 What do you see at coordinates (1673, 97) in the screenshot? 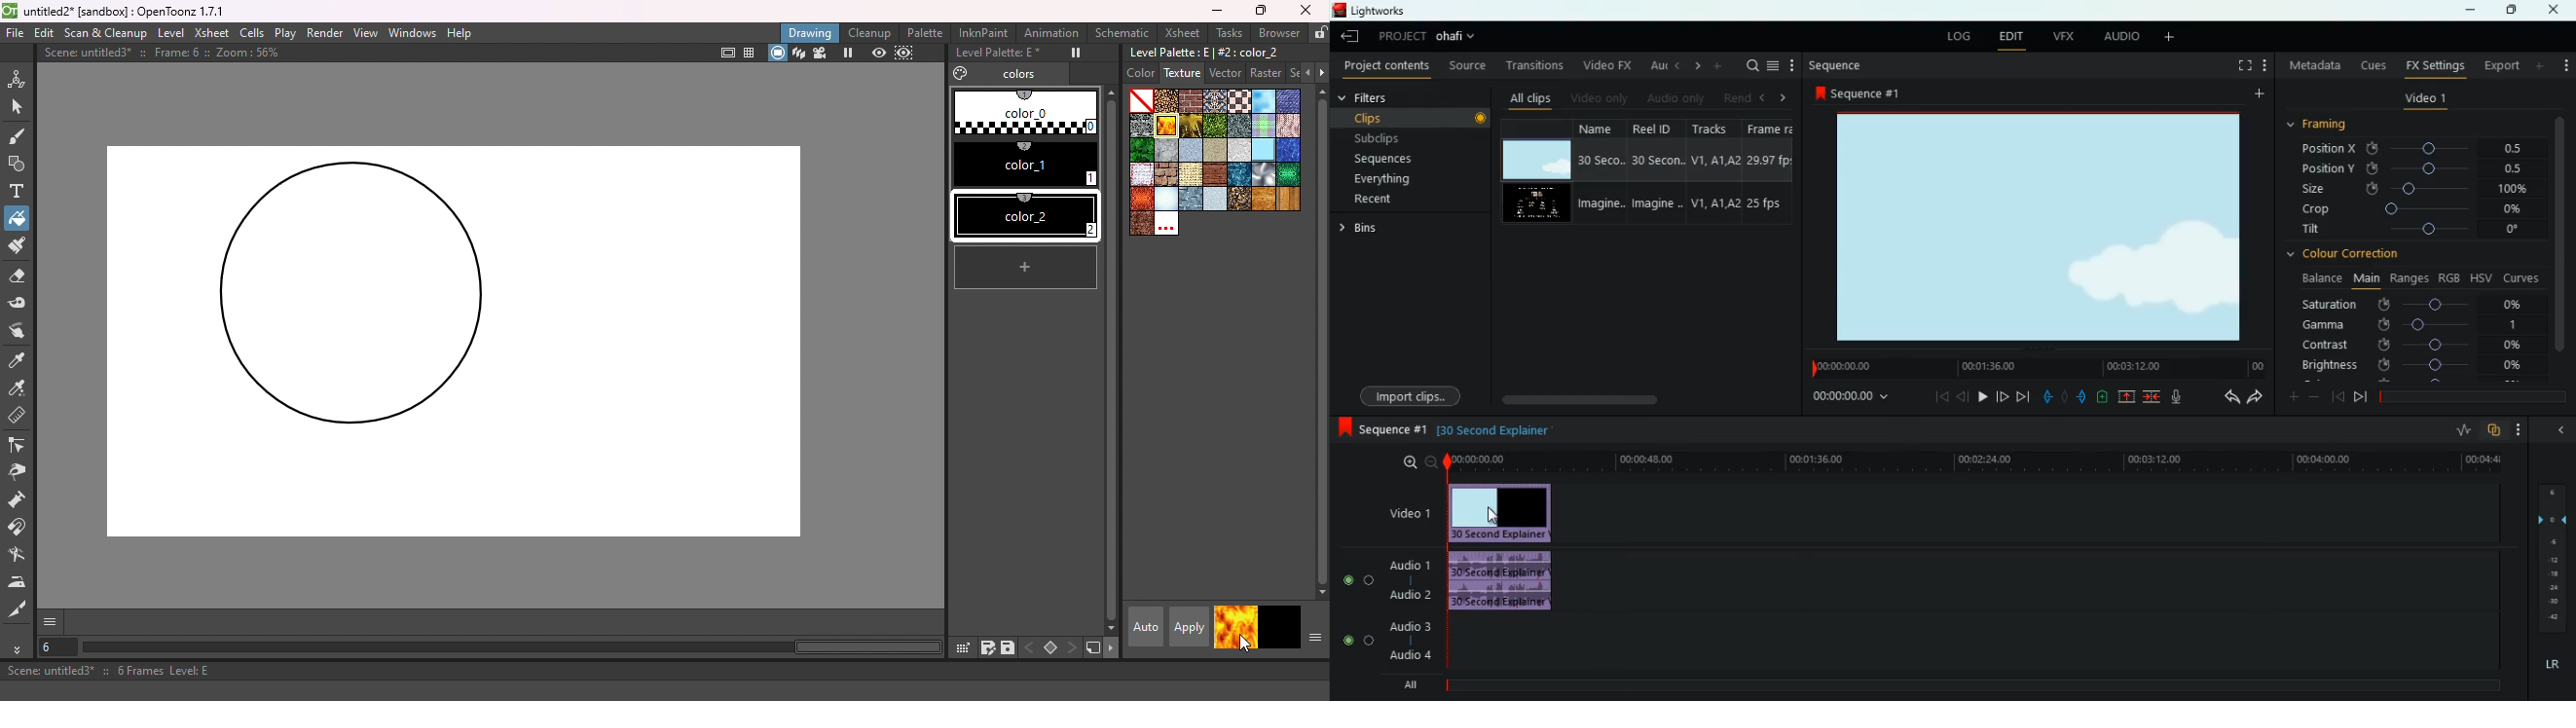
I see `audio` at bounding box center [1673, 97].